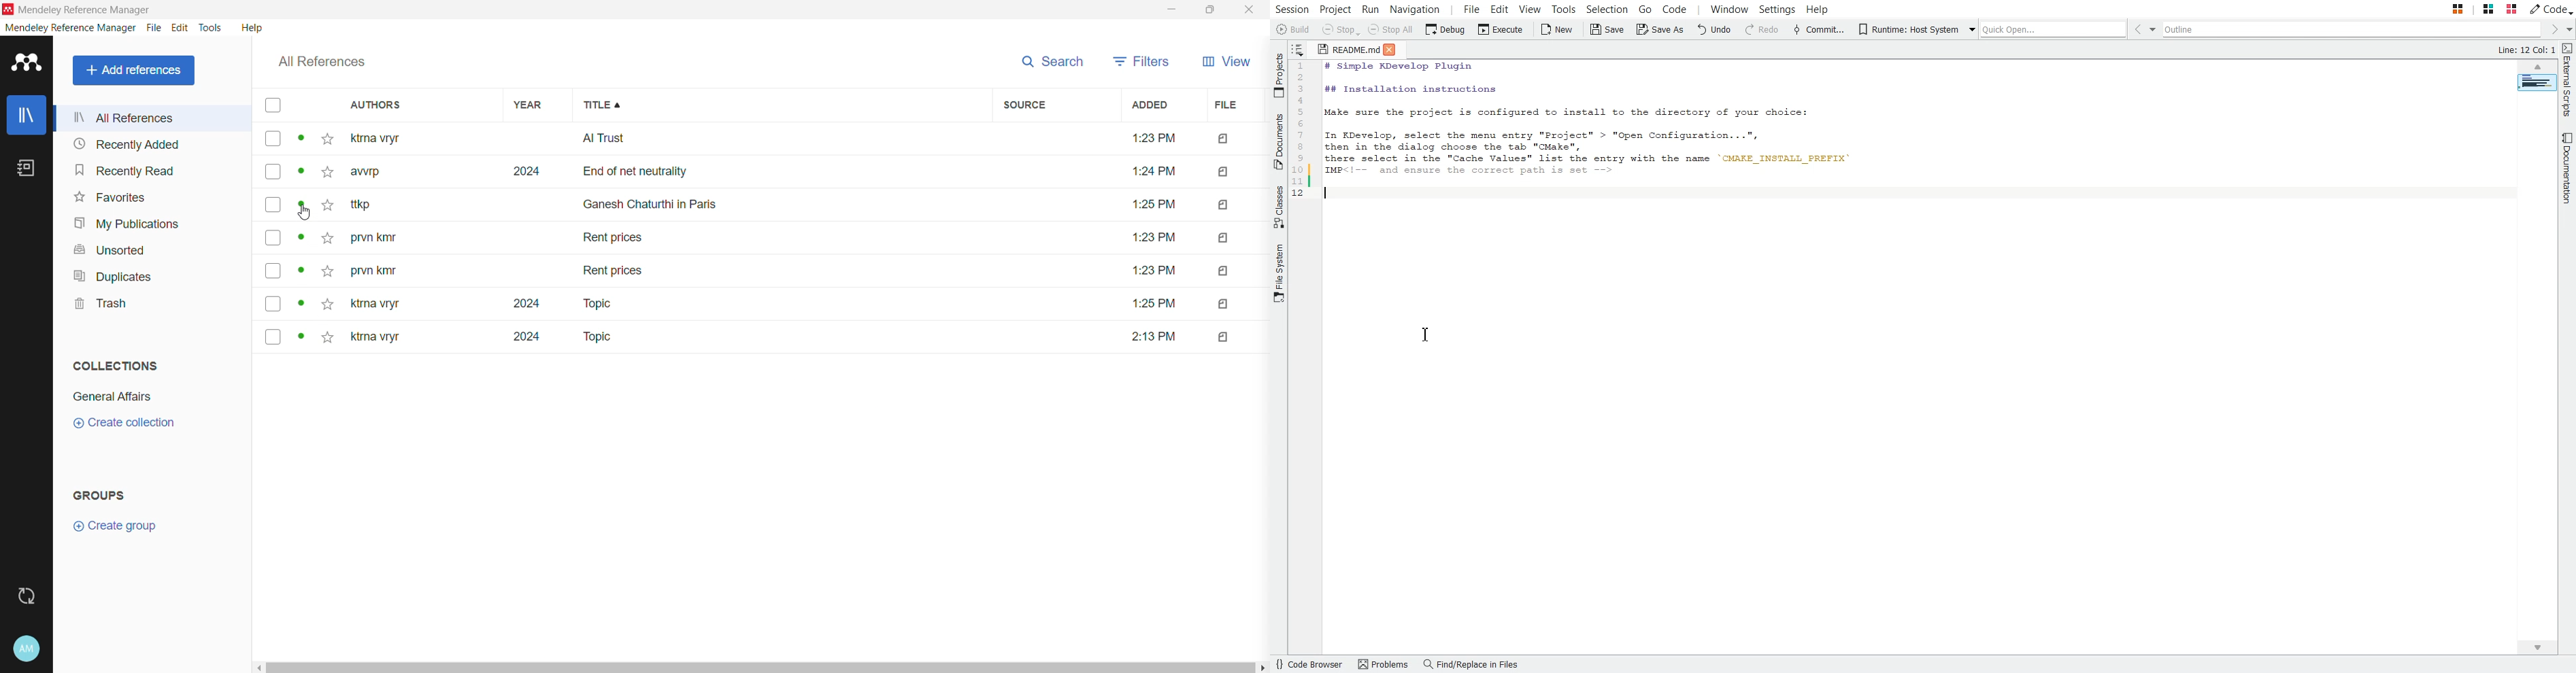  I want to click on Search, so click(1057, 61).